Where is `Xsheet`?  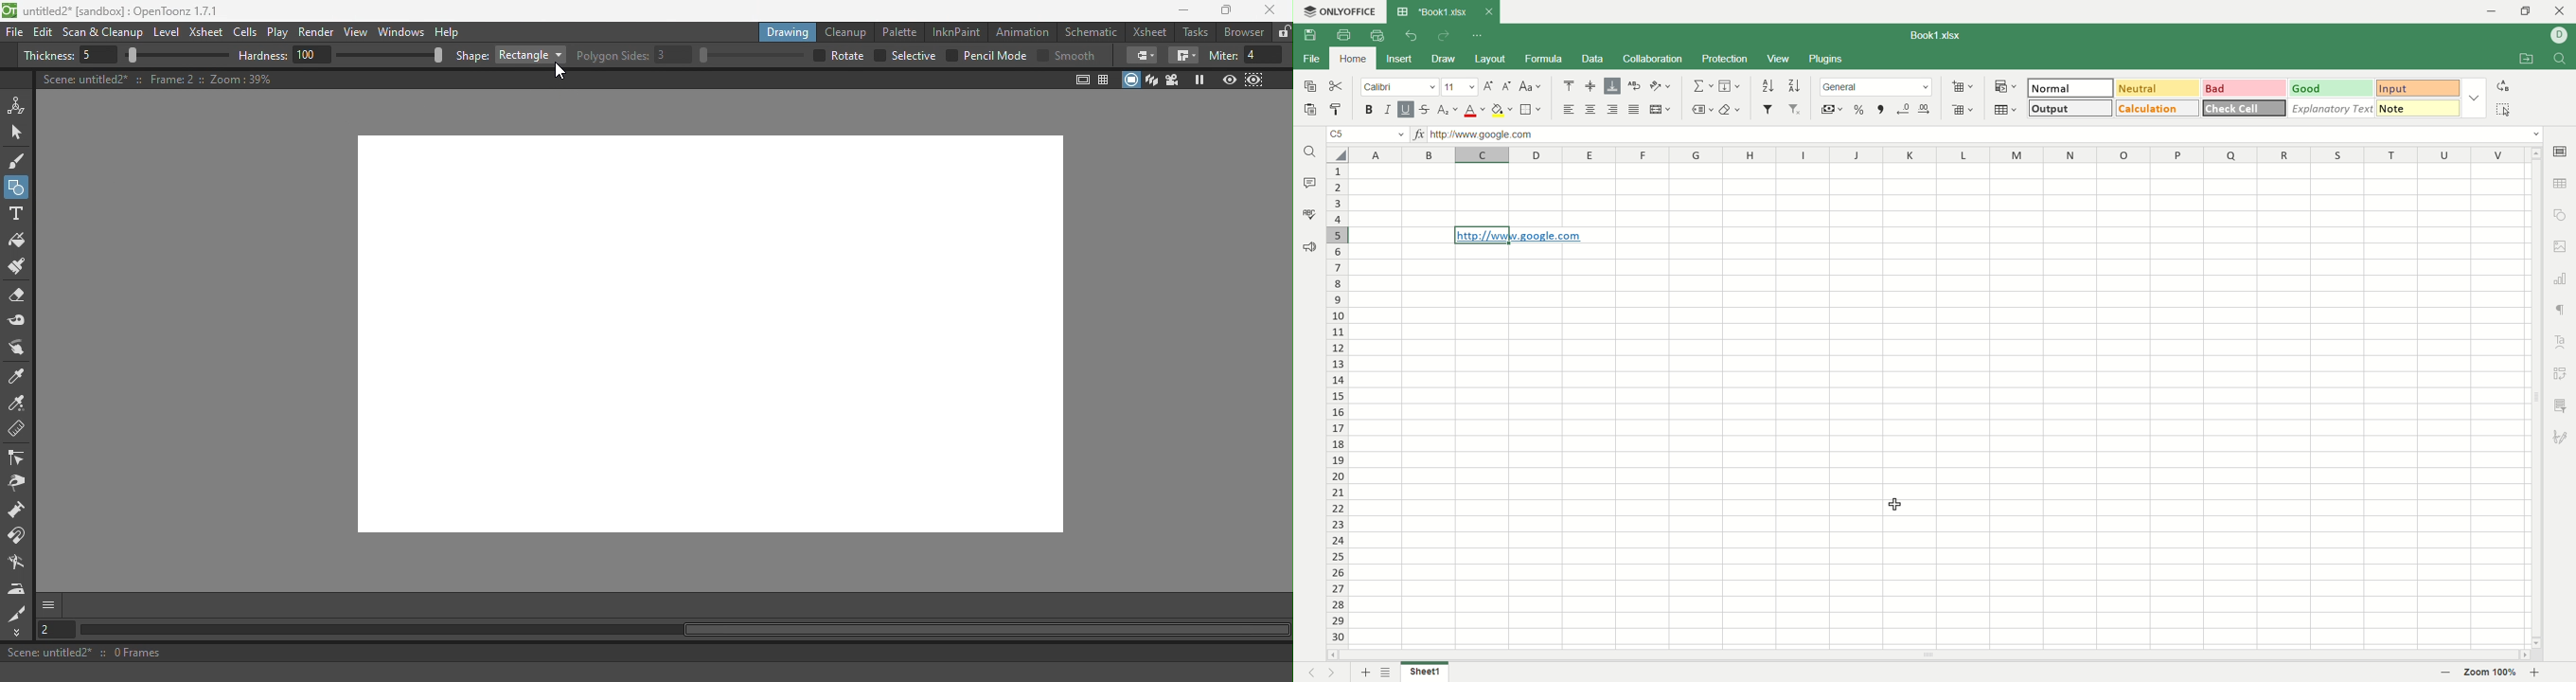 Xsheet is located at coordinates (206, 30).